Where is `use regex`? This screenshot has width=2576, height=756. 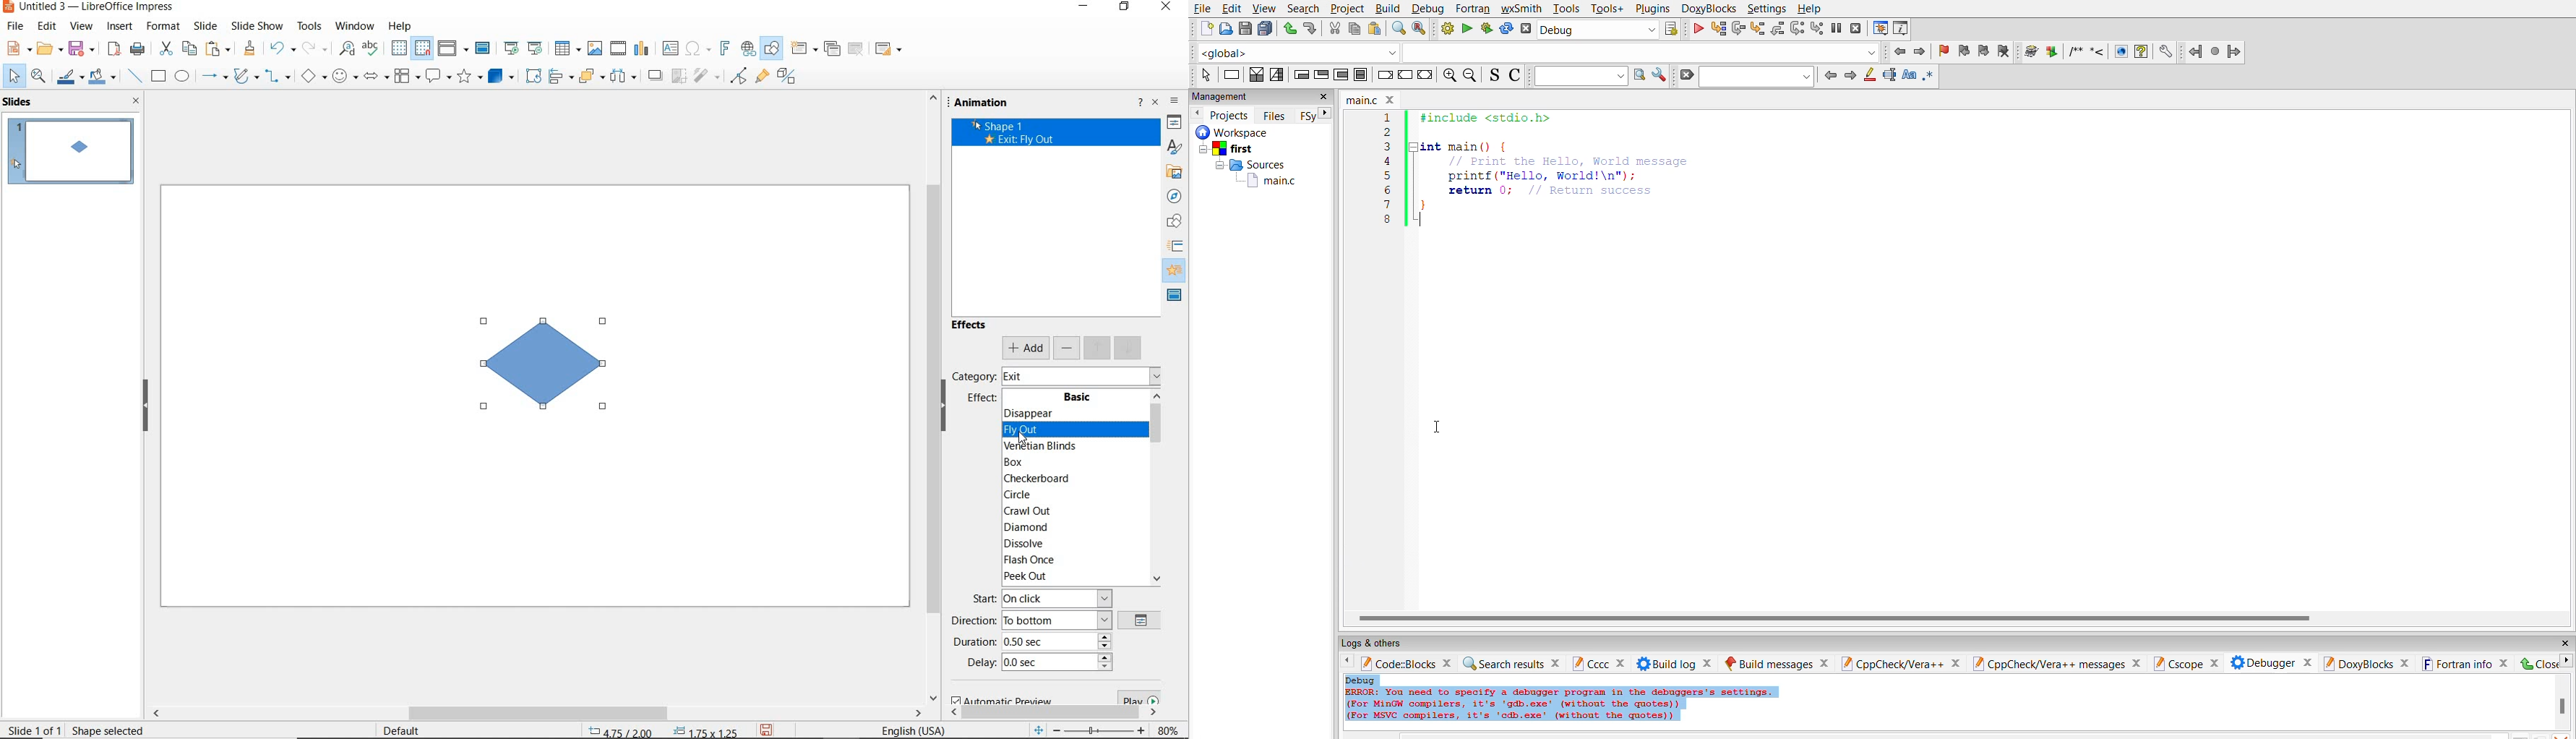
use regex is located at coordinates (1931, 77).